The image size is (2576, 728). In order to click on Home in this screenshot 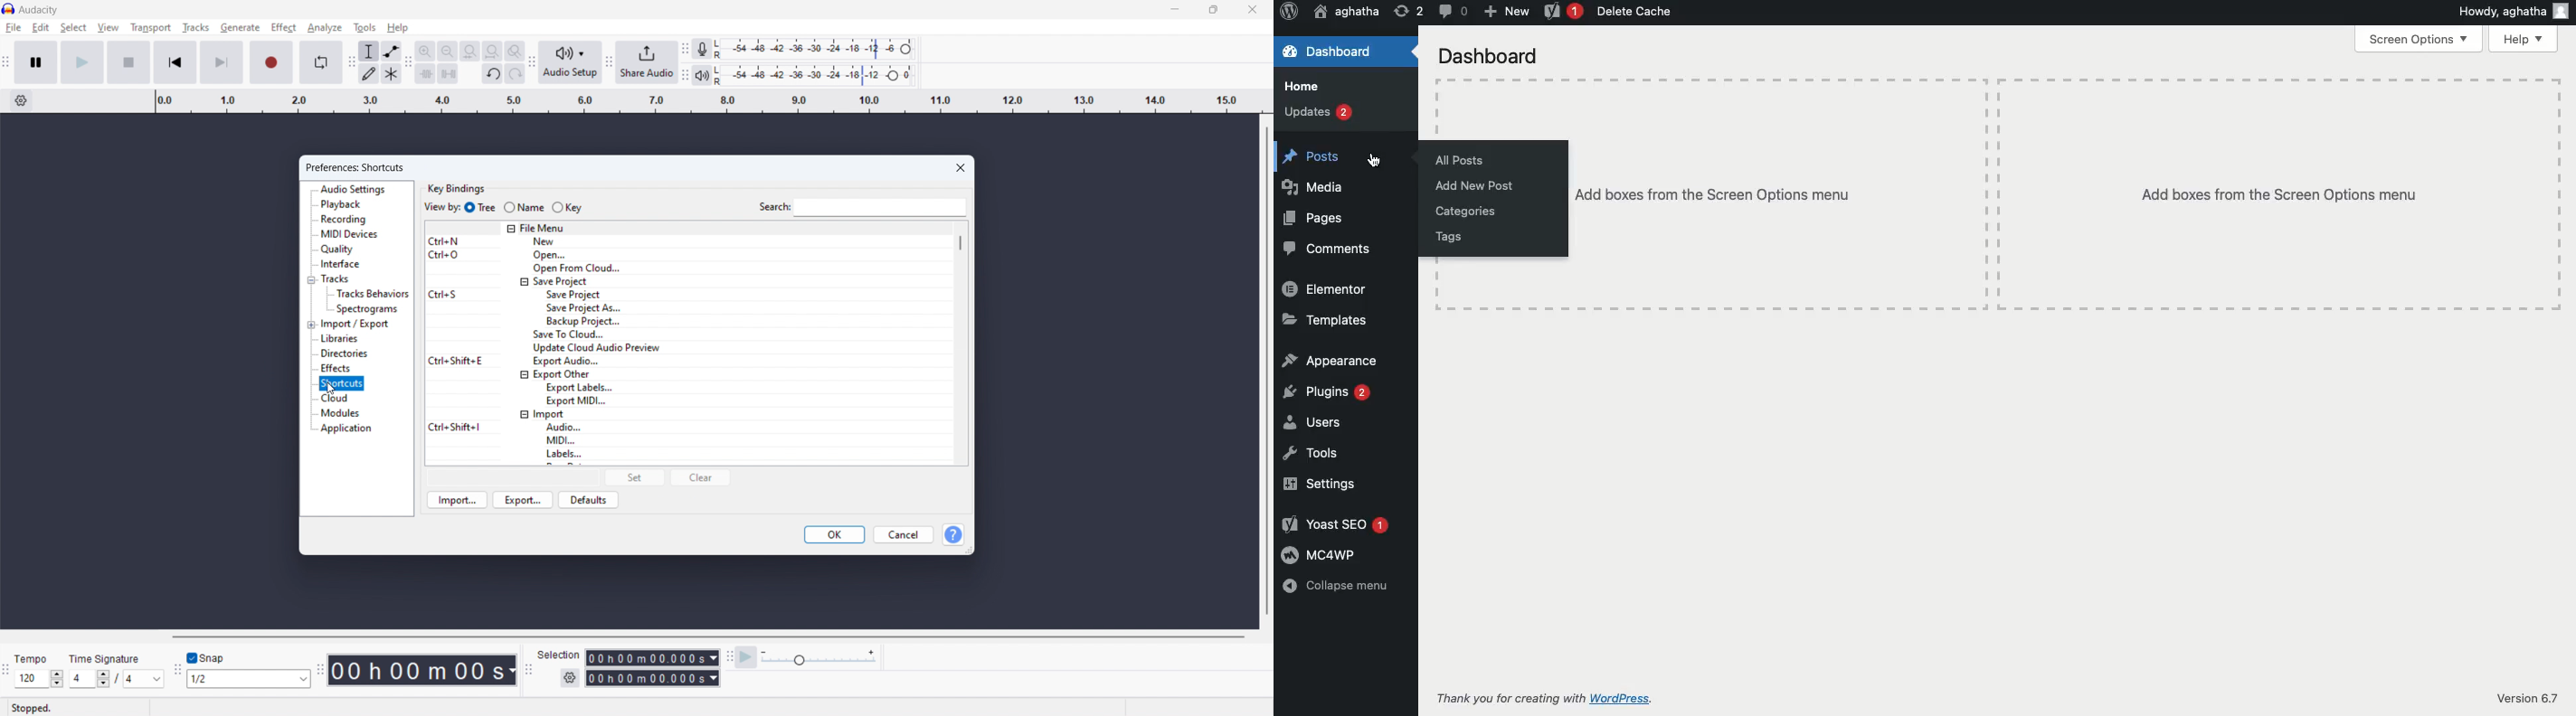, I will do `click(1305, 85)`.